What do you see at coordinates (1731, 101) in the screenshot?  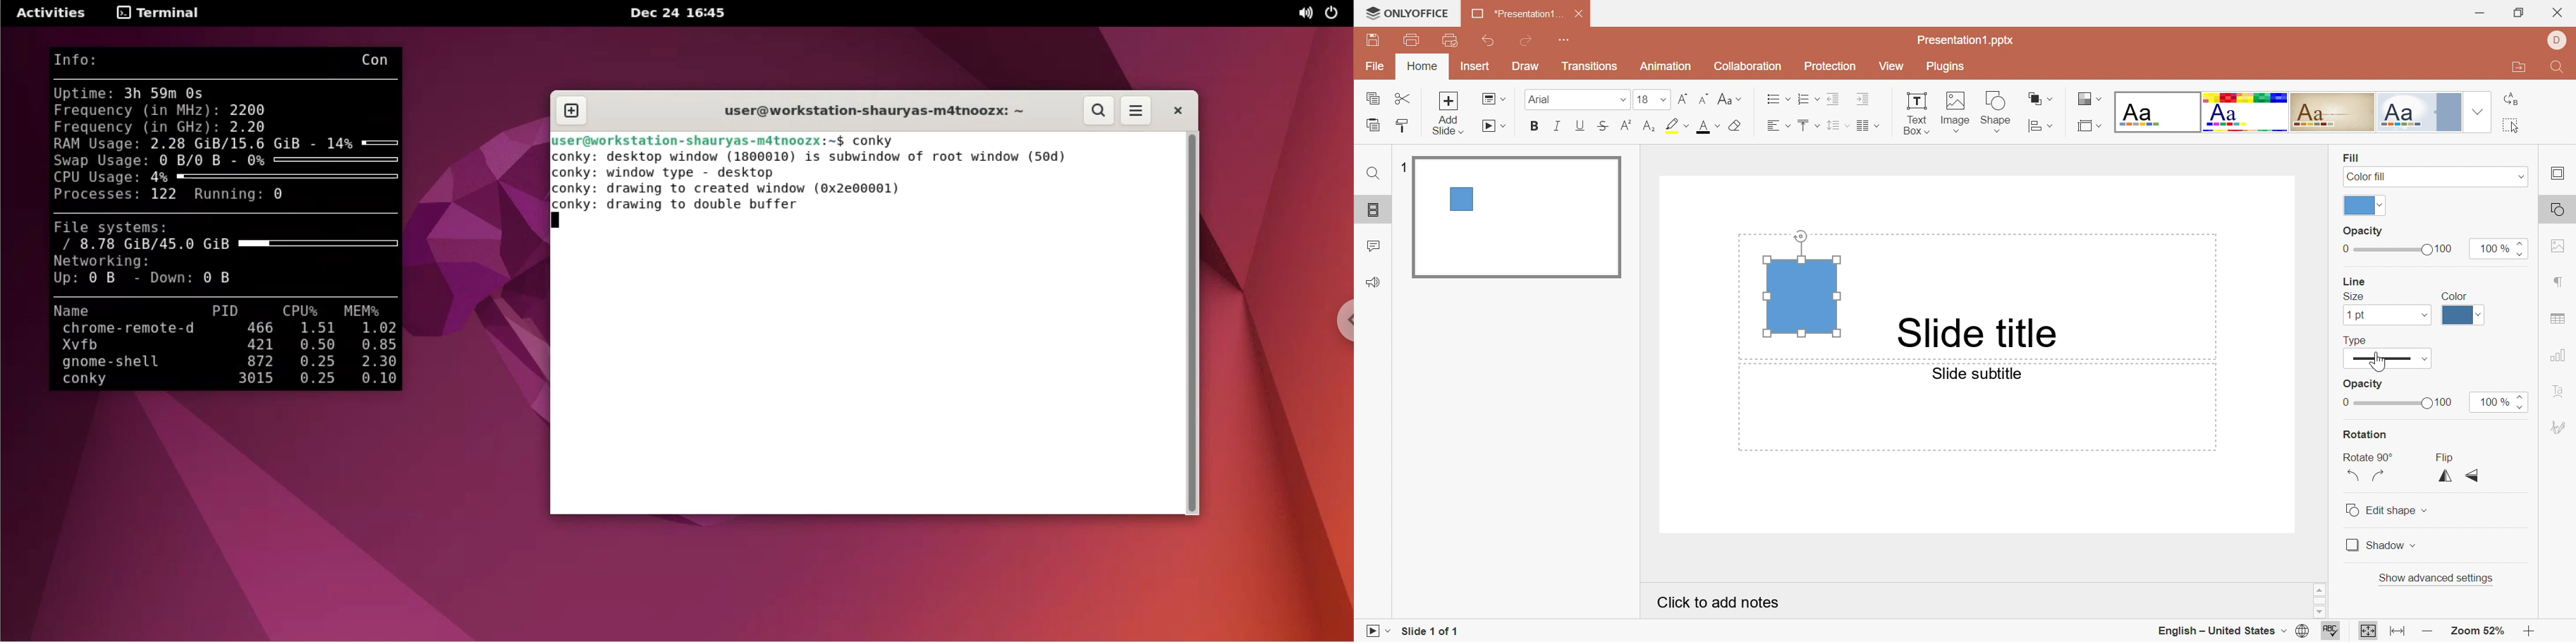 I see `Change case` at bounding box center [1731, 101].